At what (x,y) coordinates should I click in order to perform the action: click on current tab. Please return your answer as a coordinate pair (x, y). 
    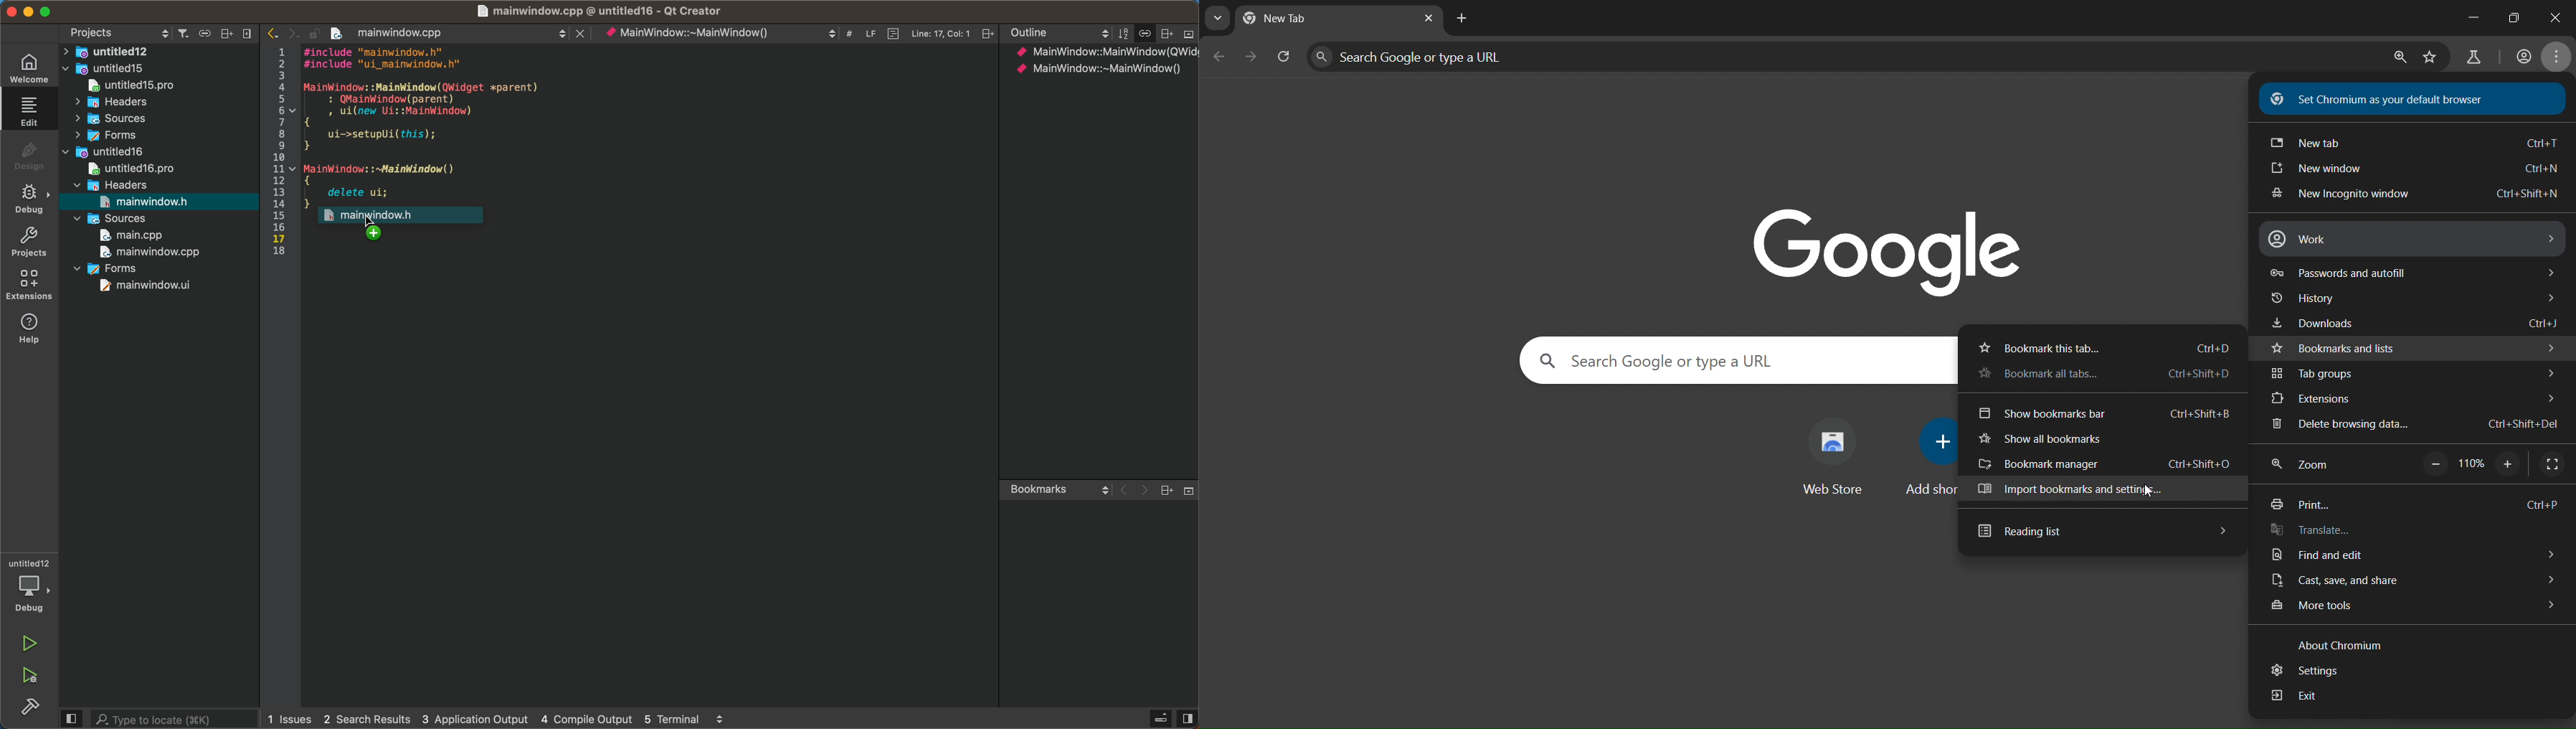
    Looking at the image, I should click on (1289, 18).